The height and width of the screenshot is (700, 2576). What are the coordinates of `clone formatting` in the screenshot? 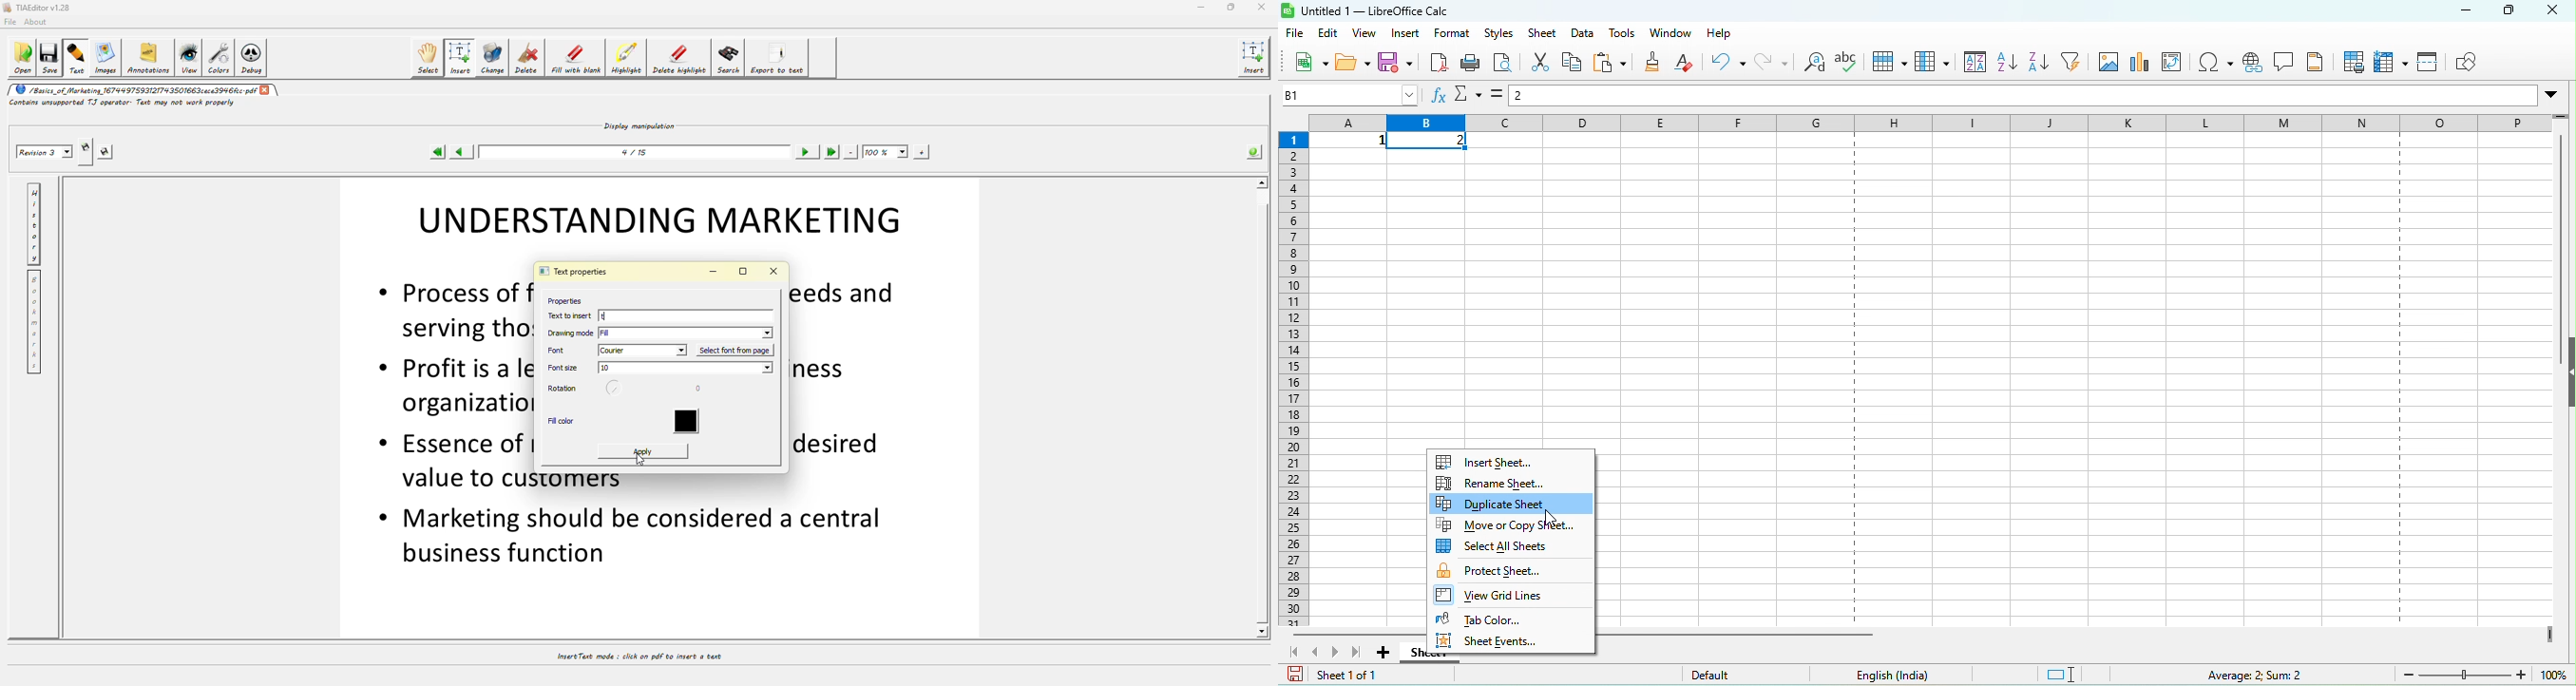 It's located at (1652, 63).